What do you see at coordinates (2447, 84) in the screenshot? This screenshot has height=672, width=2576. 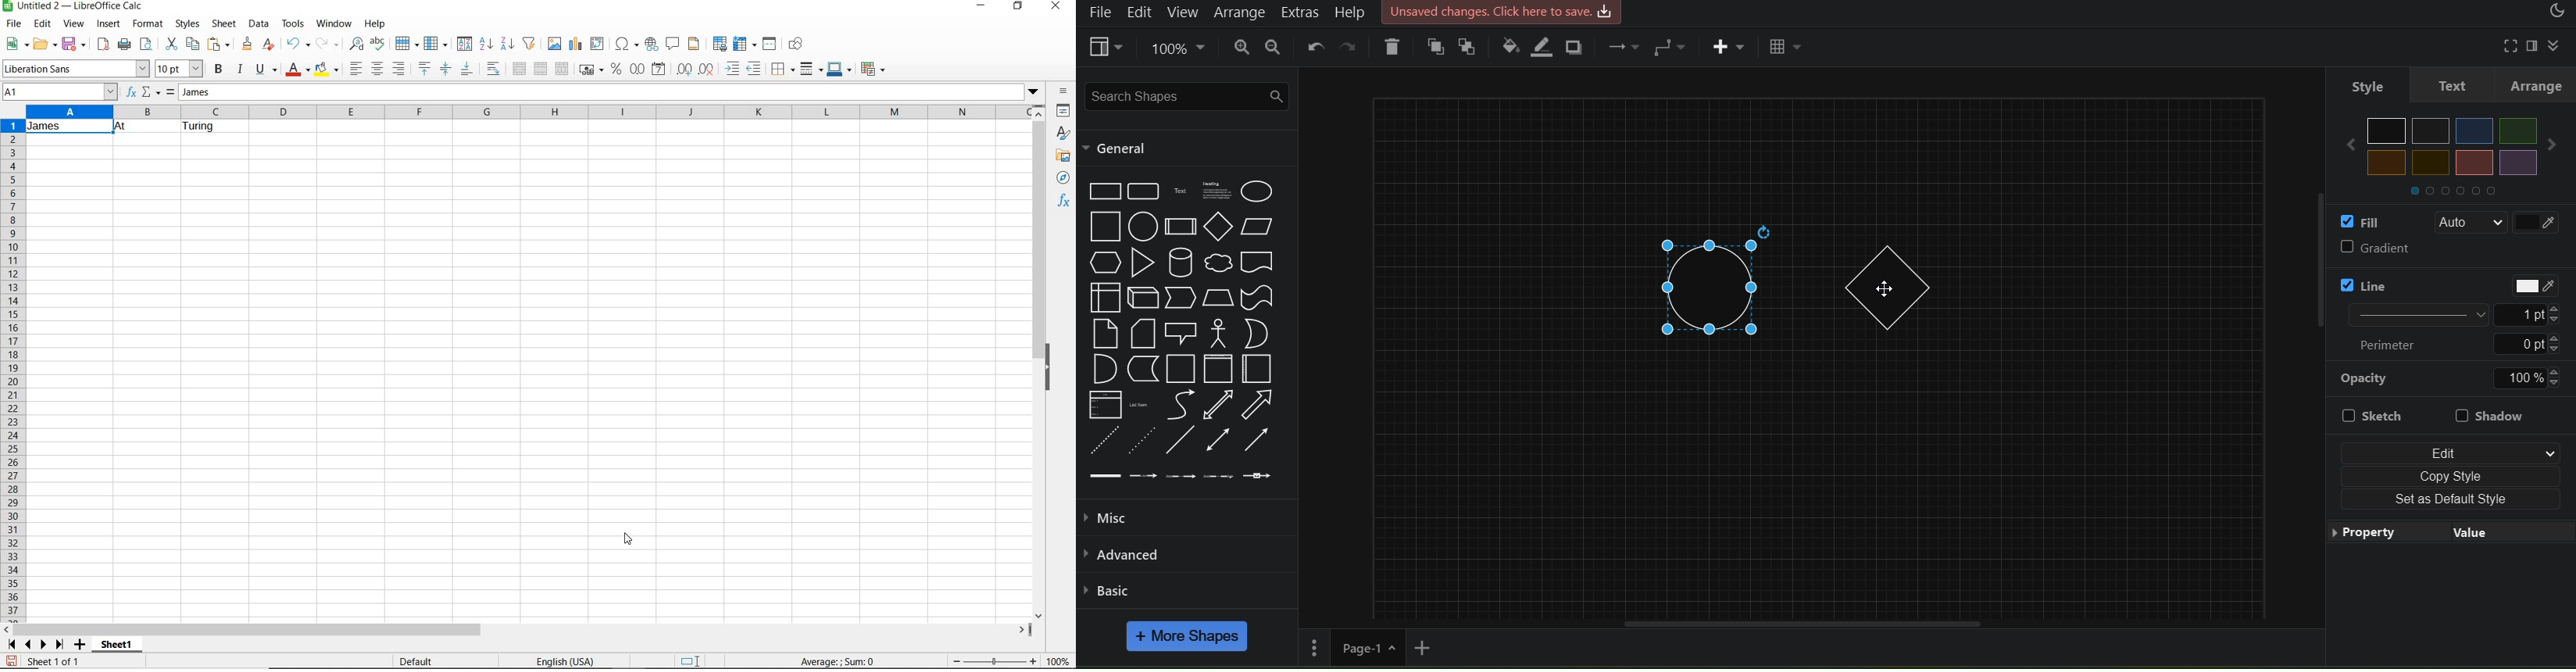 I see `text` at bounding box center [2447, 84].